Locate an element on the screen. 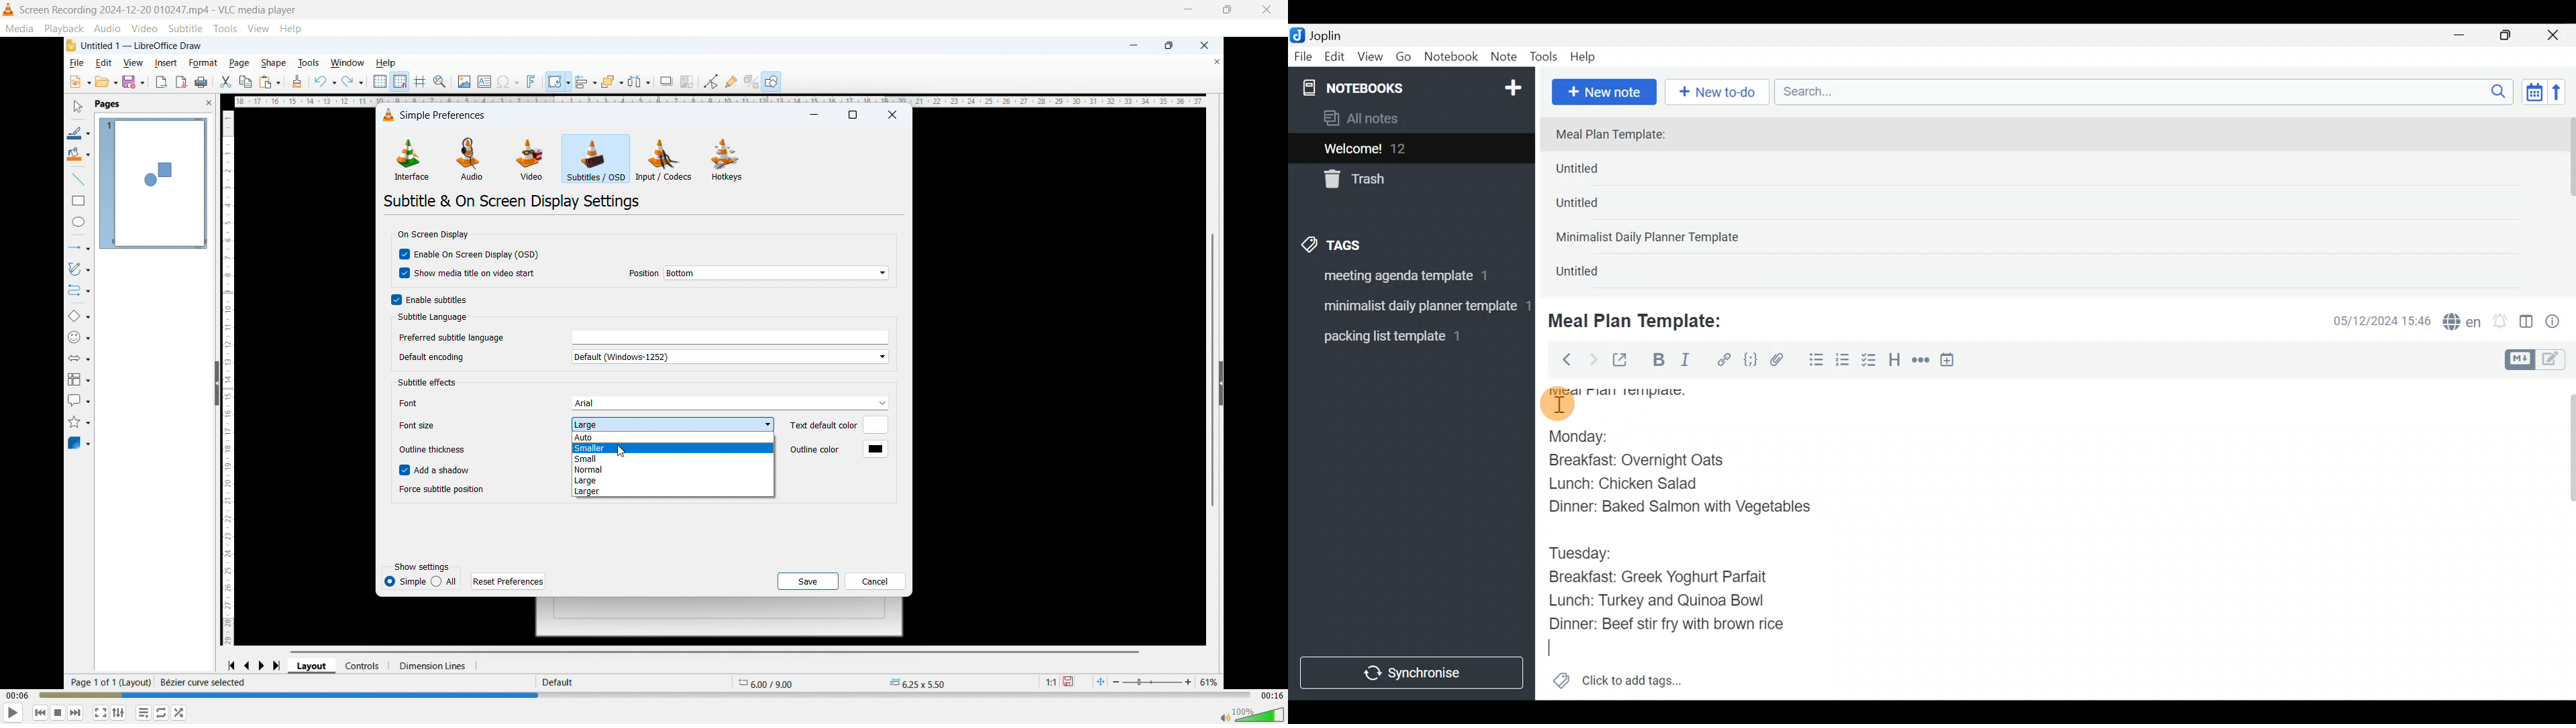 This screenshot has height=728, width=2576. Tools  is located at coordinates (225, 28).